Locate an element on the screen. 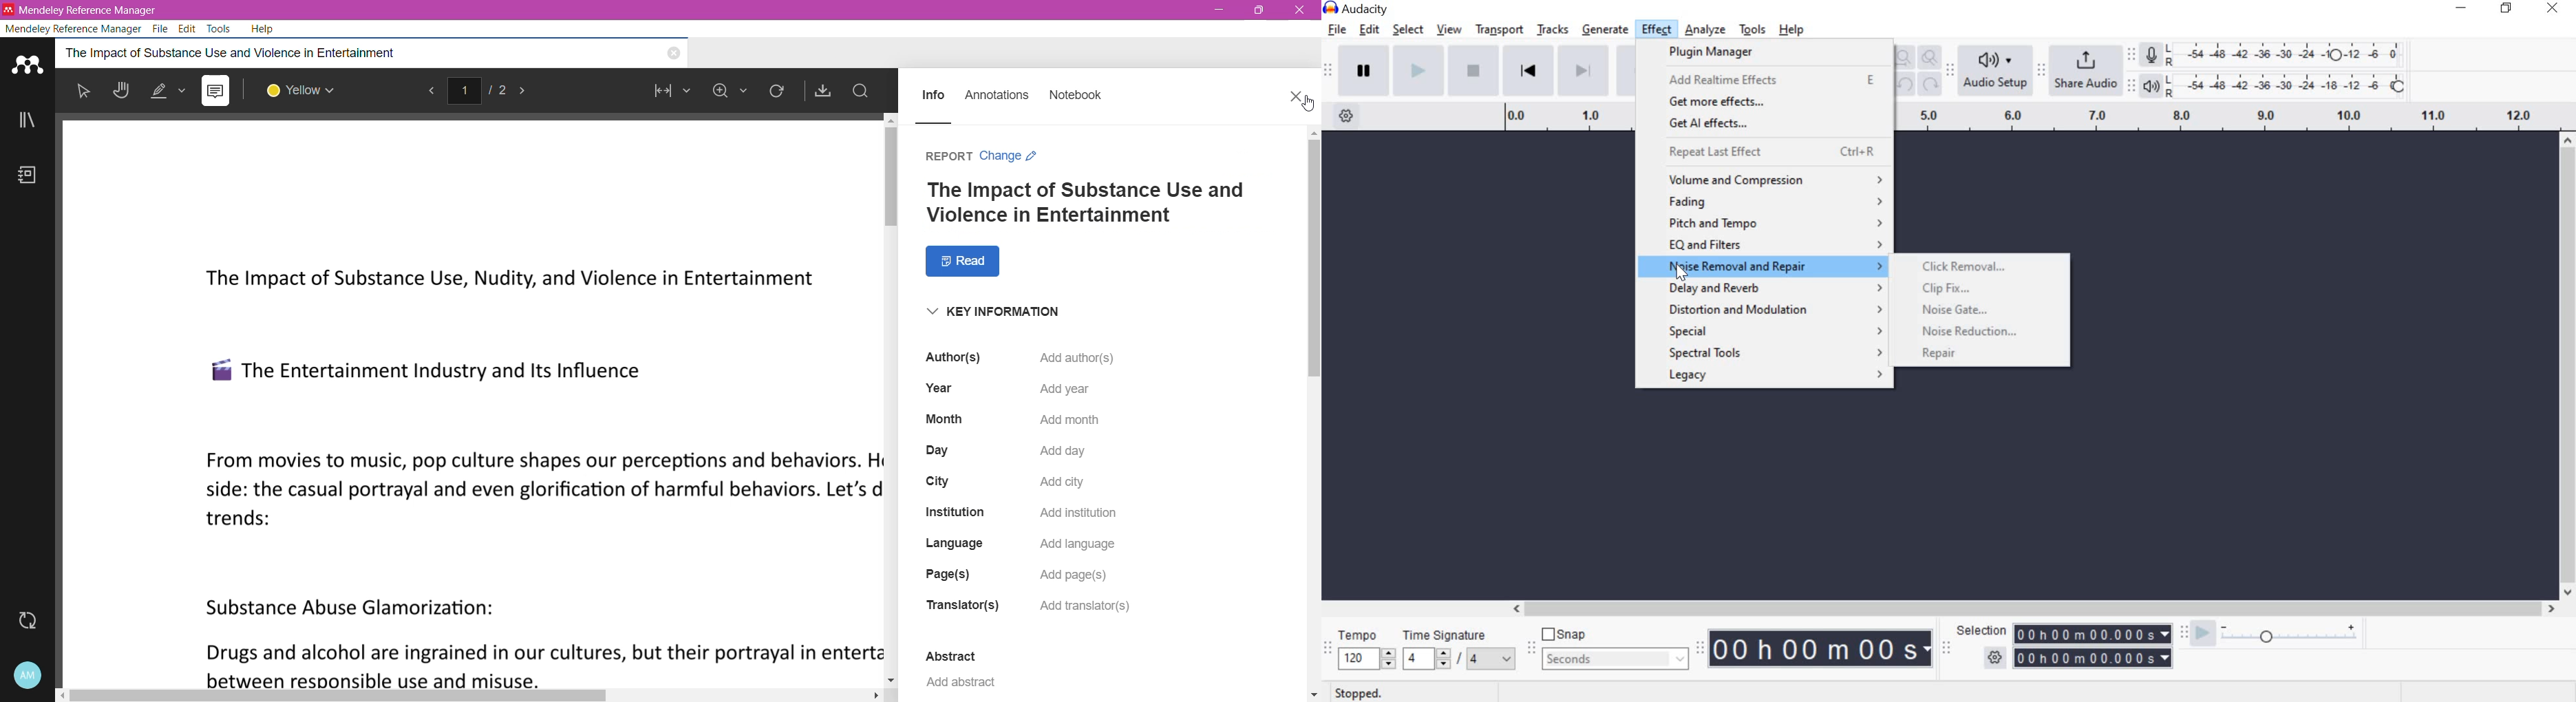  Skip to Start is located at coordinates (1530, 71).